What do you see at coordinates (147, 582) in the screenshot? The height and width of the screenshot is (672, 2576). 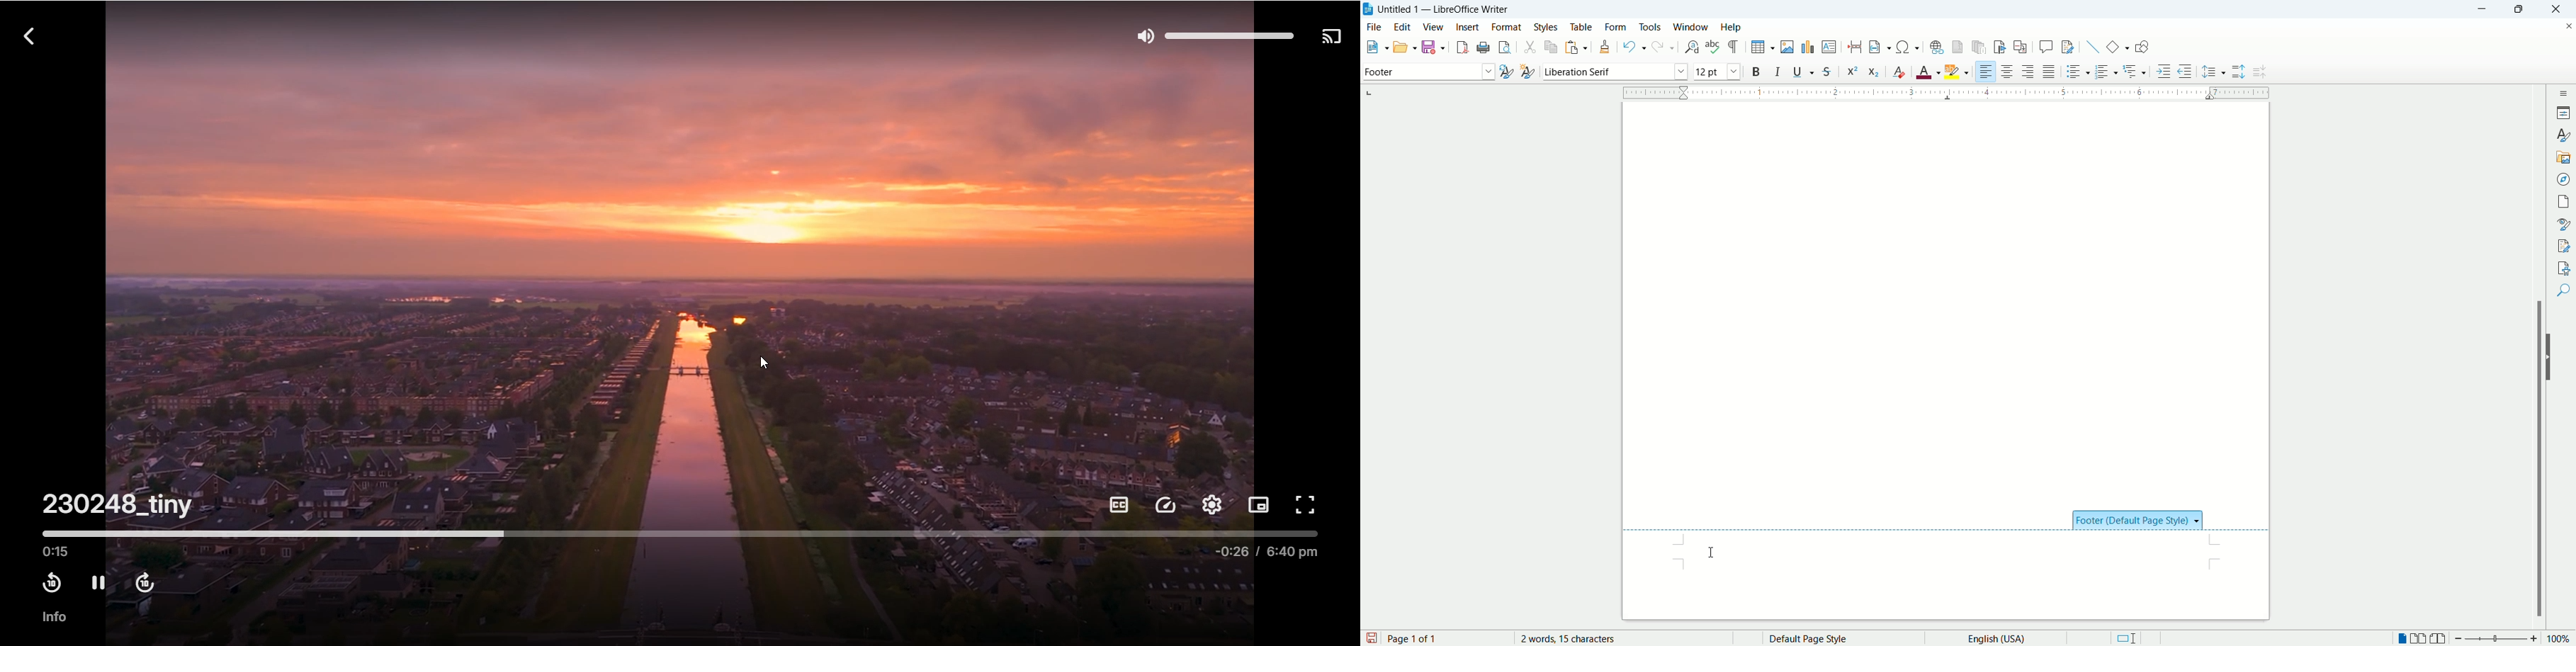 I see `fast forward` at bounding box center [147, 582].